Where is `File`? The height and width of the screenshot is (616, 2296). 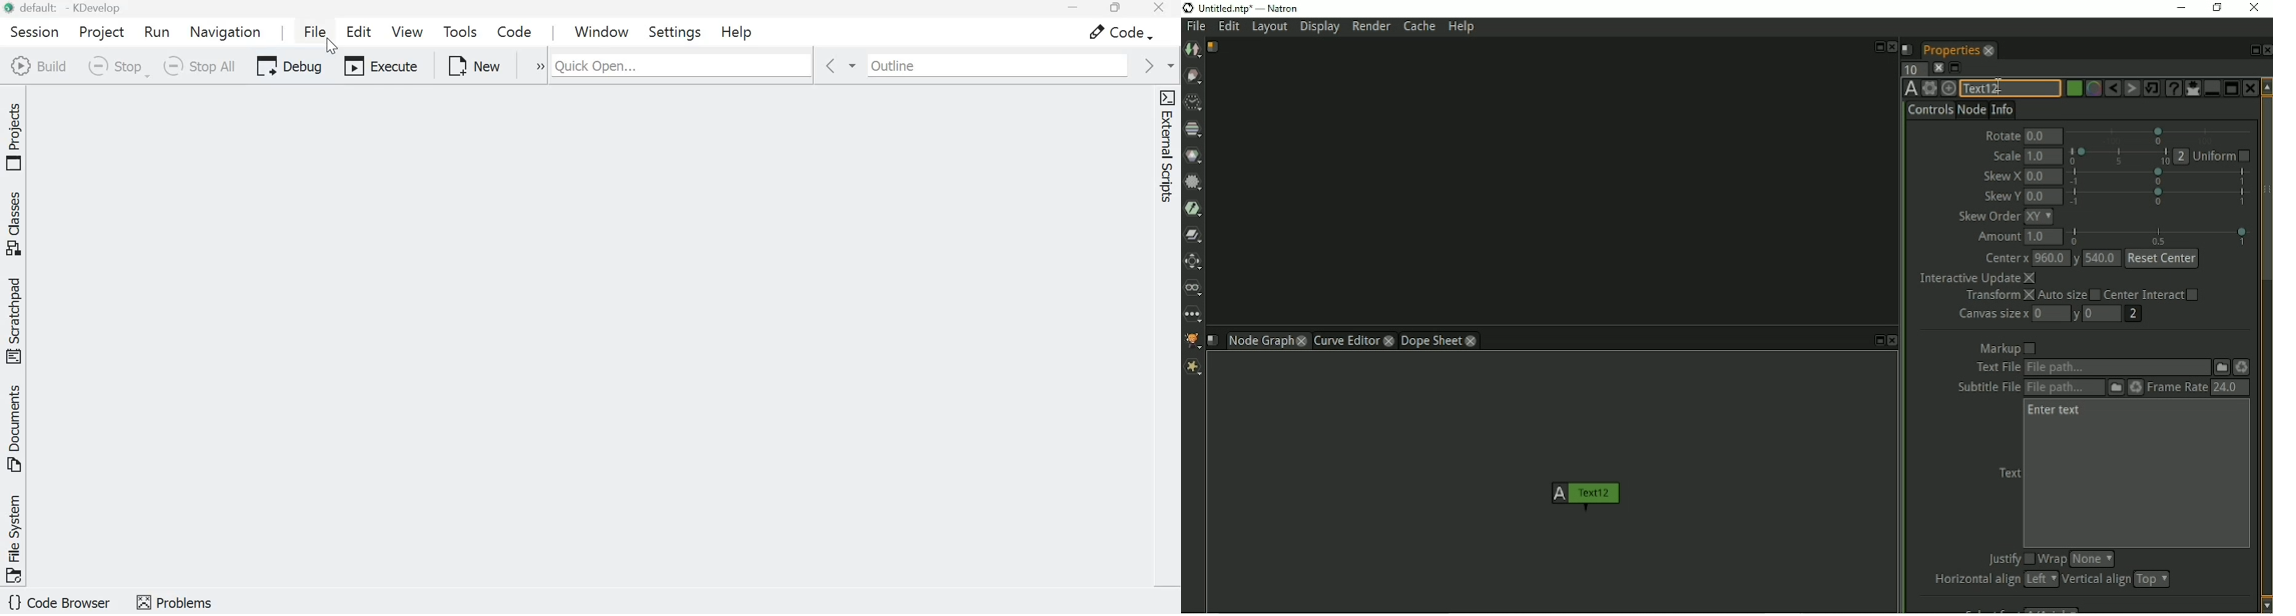
File is located at coordinates (1196, 27).